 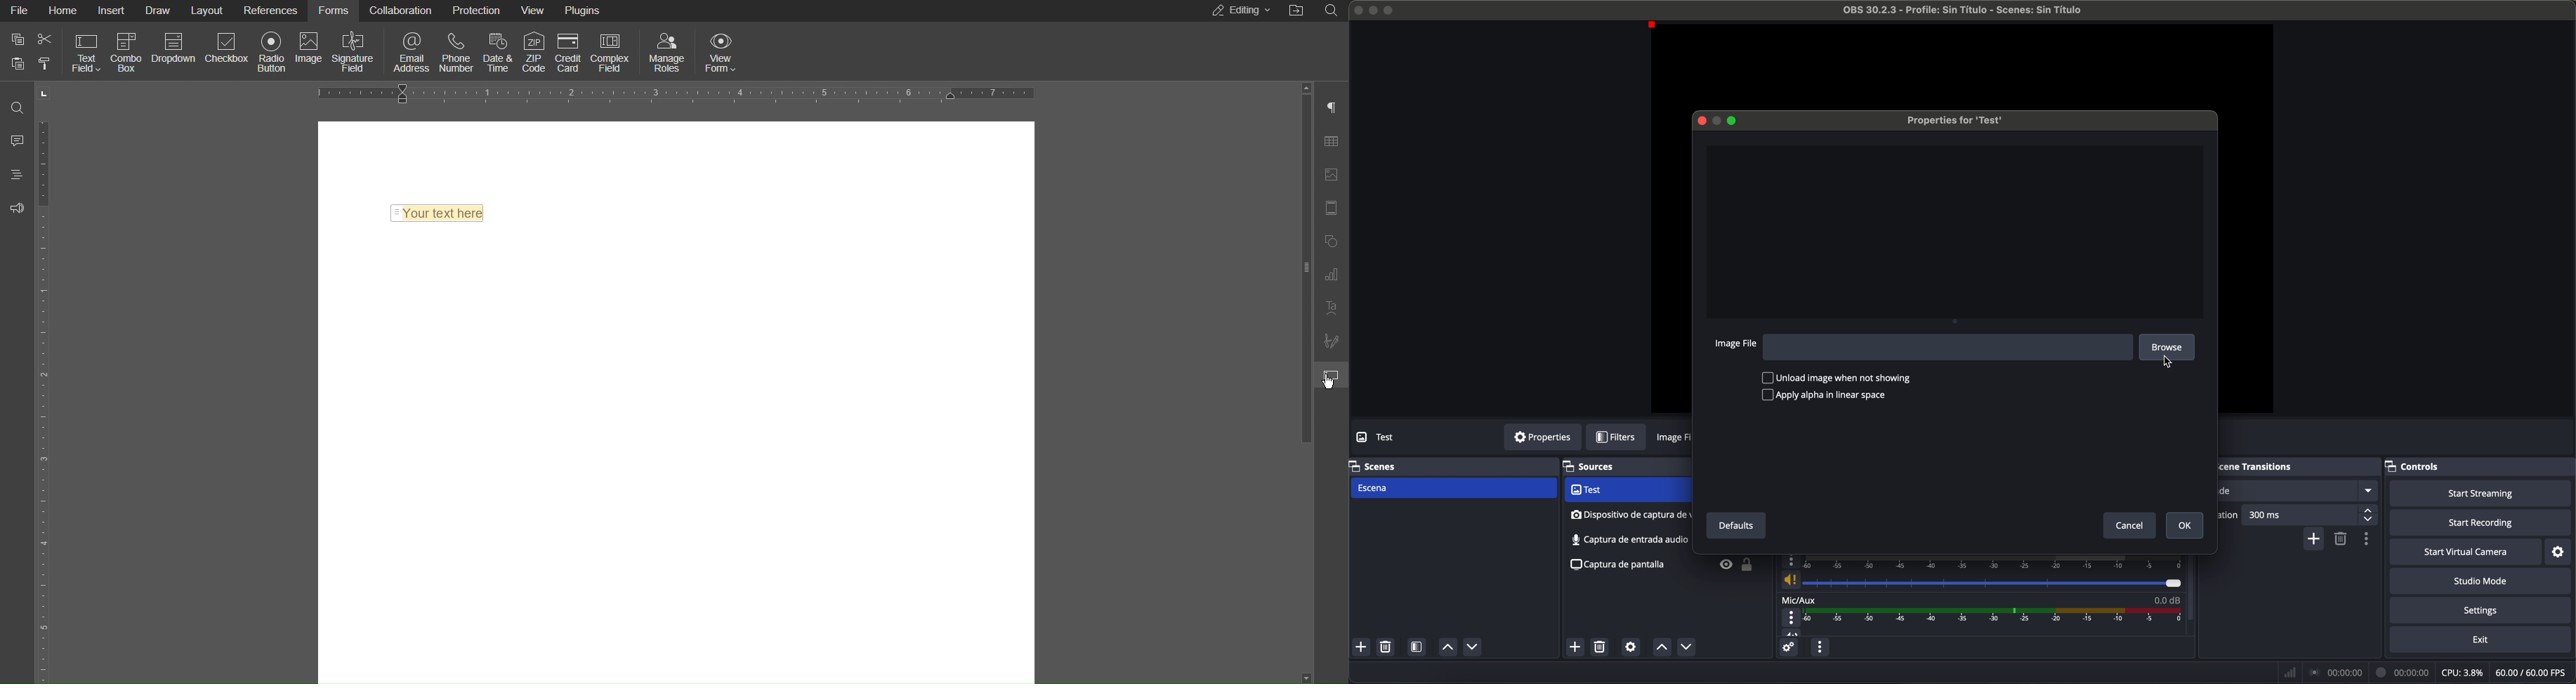 What do you see at coordinates (1334, 11) in the screenshot?
I see `Search` at bounding box center [1334, 11].